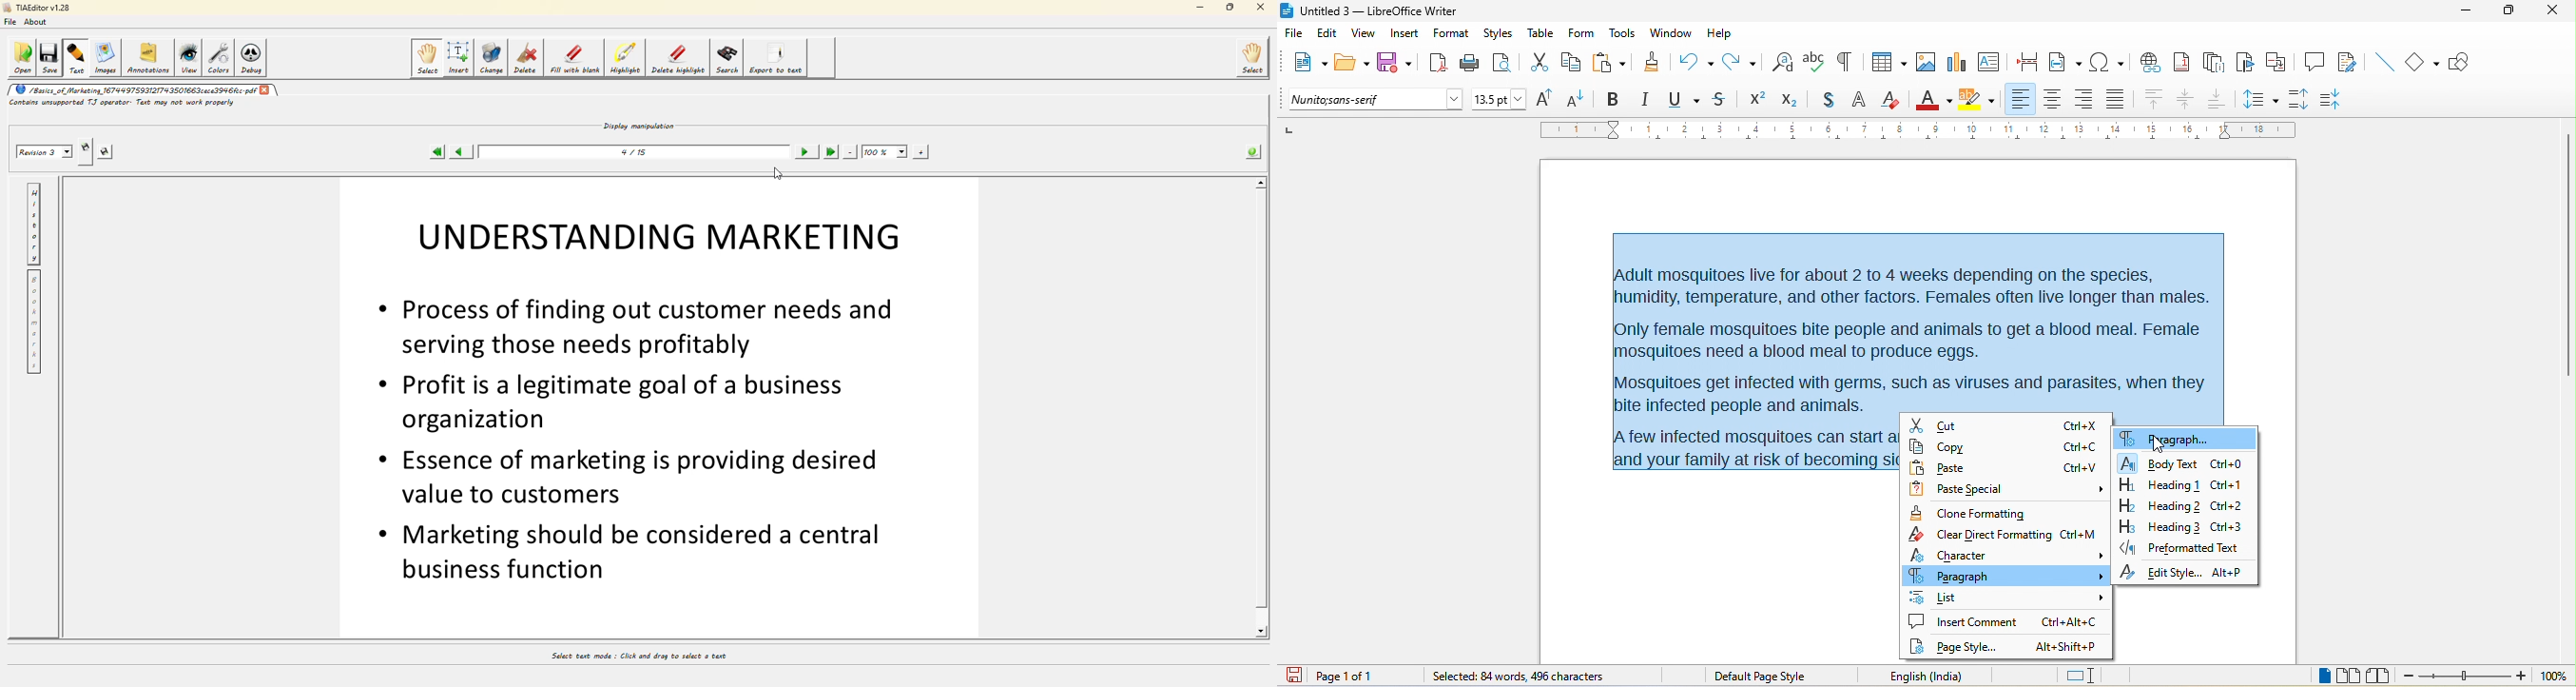  What do you see at coordinates (1860, 101) in the screenshot?
I see `outline font effect` at bounding box center [1860, 101].